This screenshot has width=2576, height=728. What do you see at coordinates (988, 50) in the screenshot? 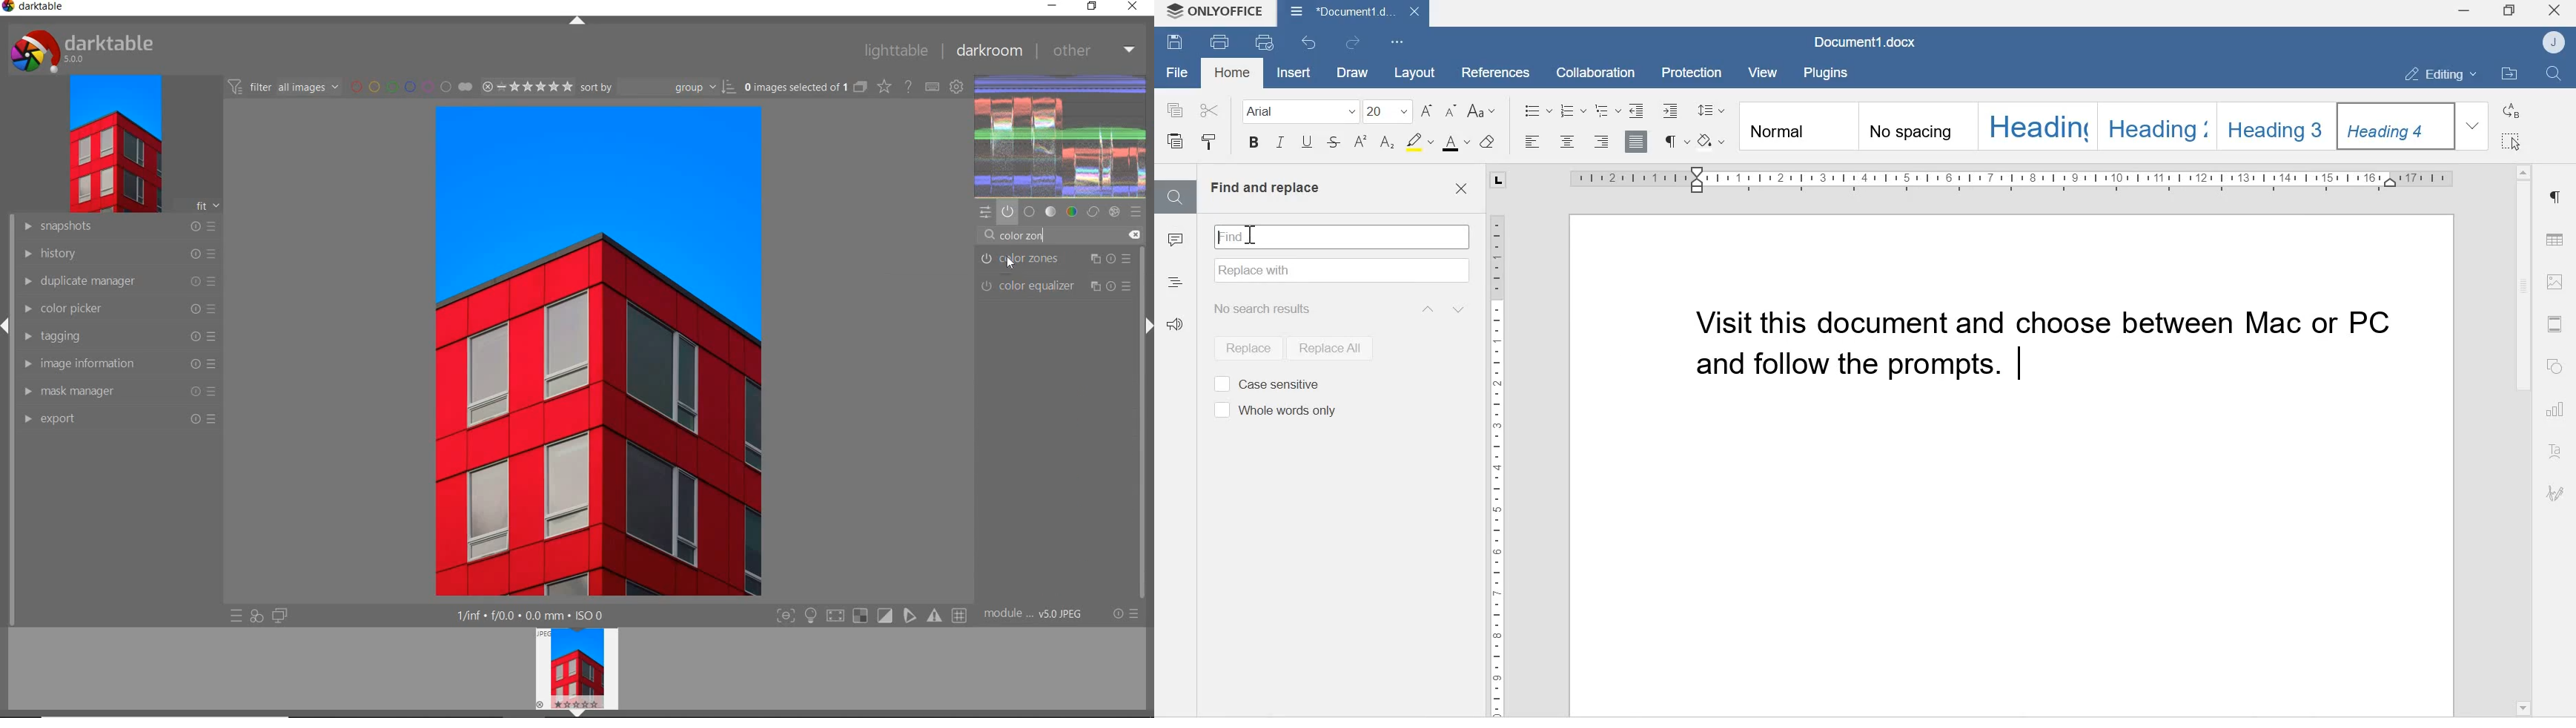
I see `dakroom` at bounding box center [988, 50].